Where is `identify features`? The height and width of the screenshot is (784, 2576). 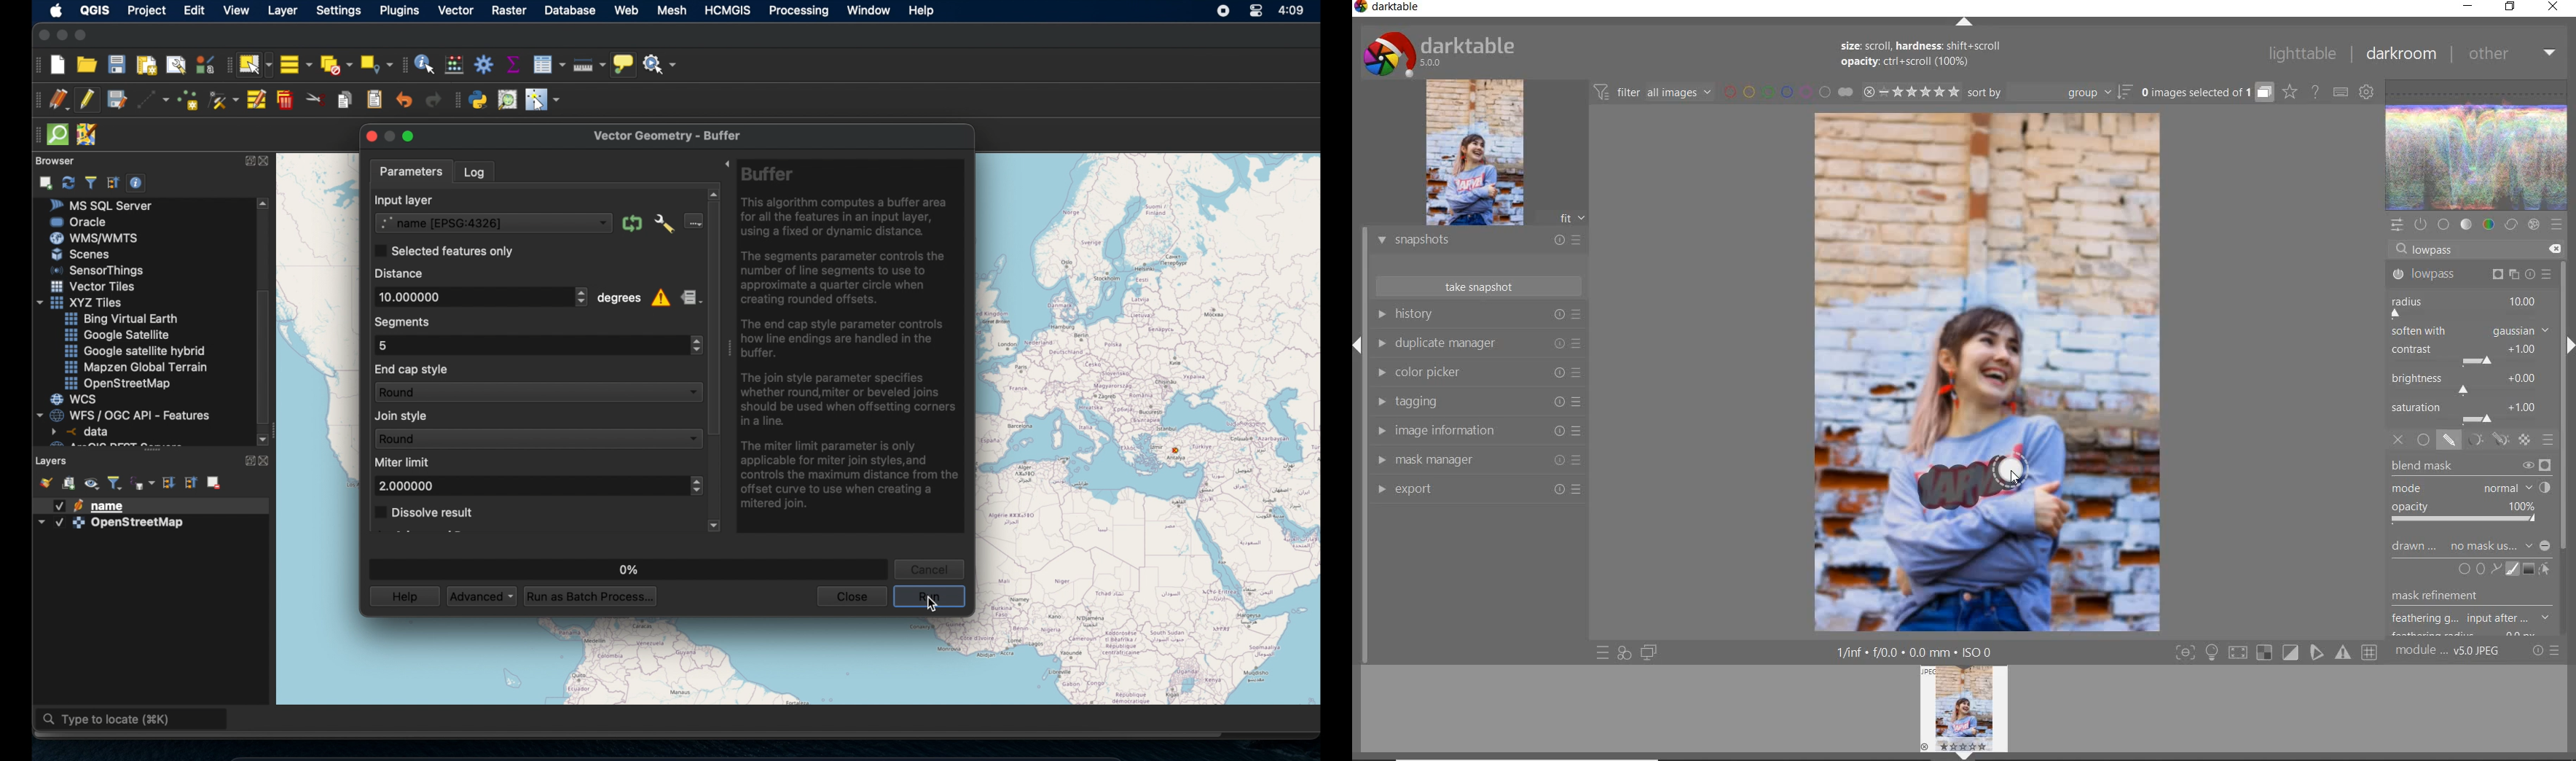 identify features is located at coordinates (425, 64).